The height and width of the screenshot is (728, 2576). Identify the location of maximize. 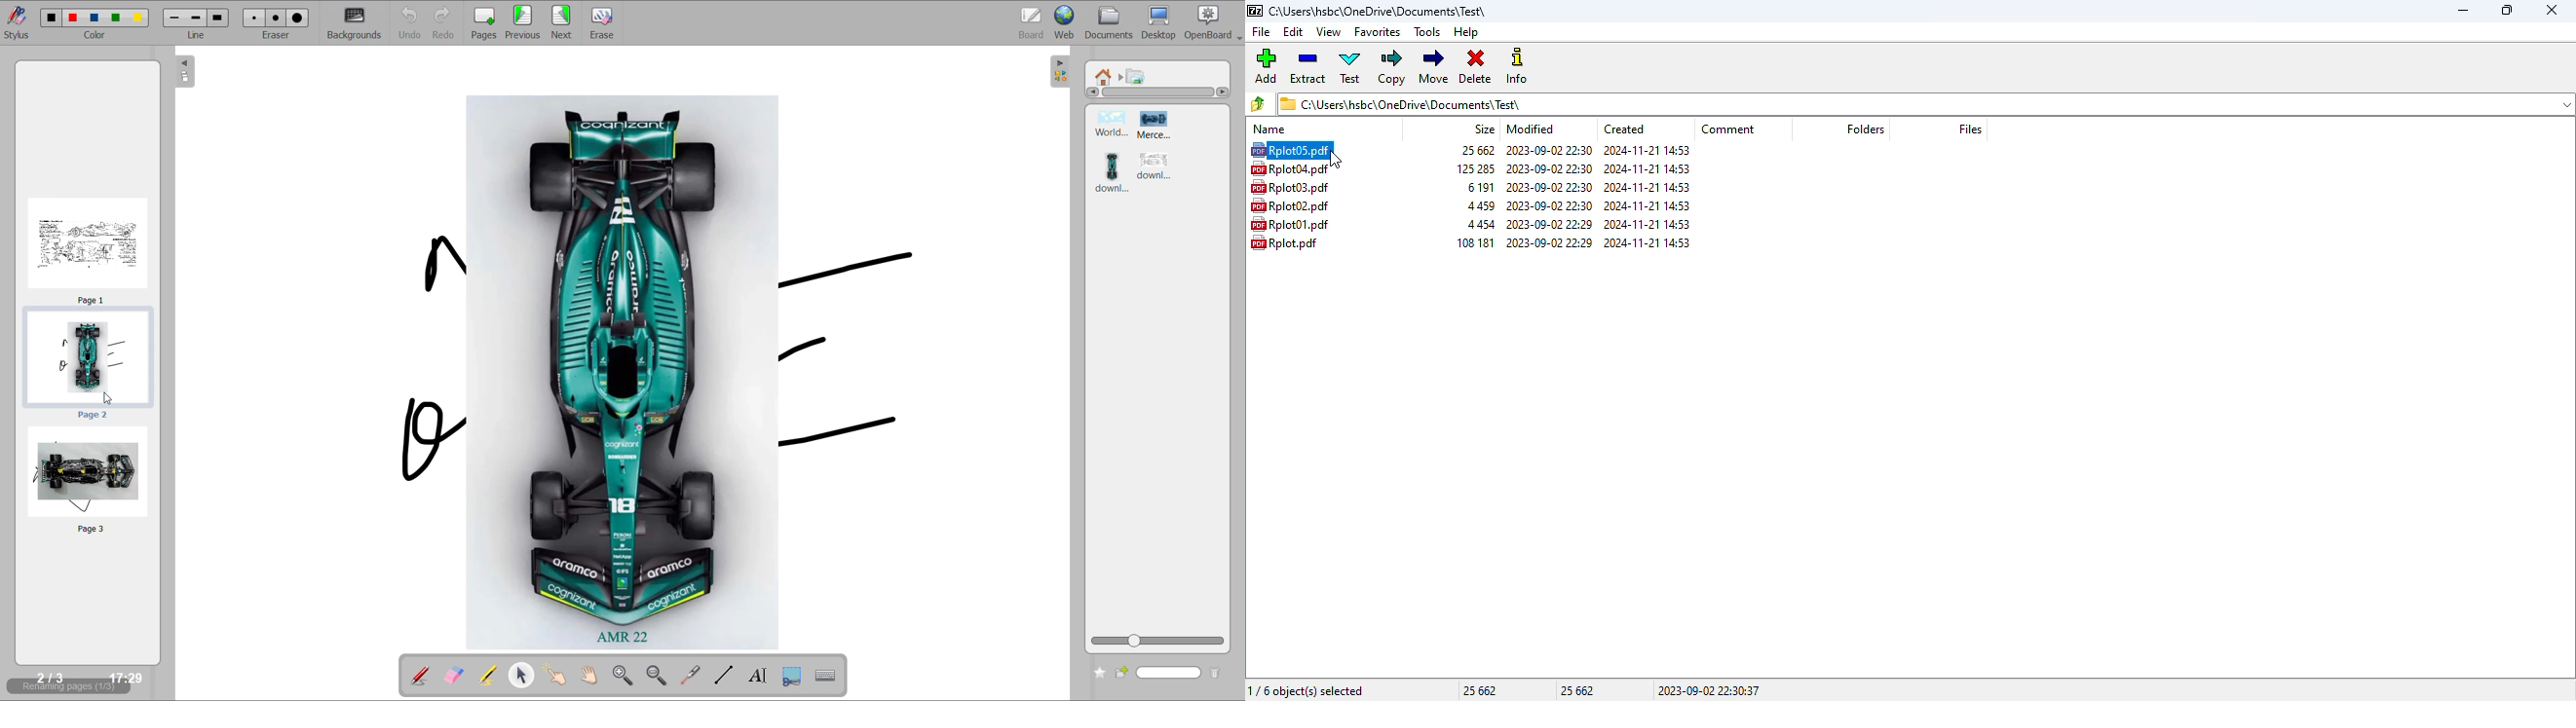
(2505, 10).